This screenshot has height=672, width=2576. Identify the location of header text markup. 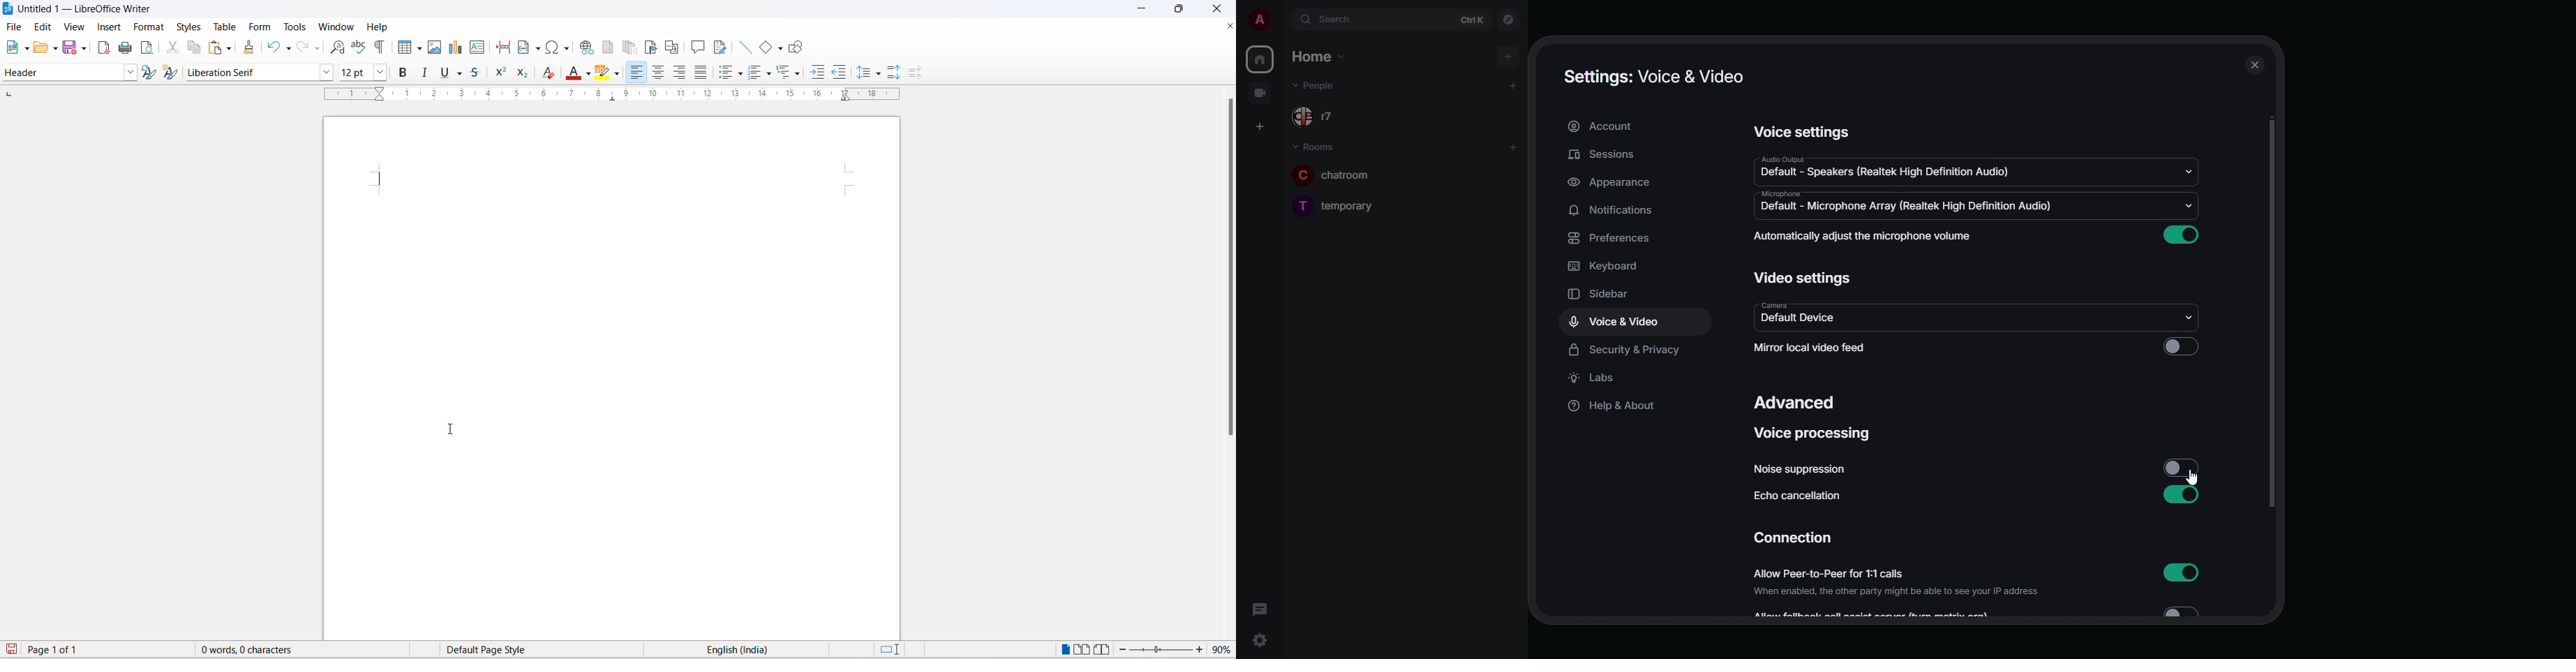
(383, 178).